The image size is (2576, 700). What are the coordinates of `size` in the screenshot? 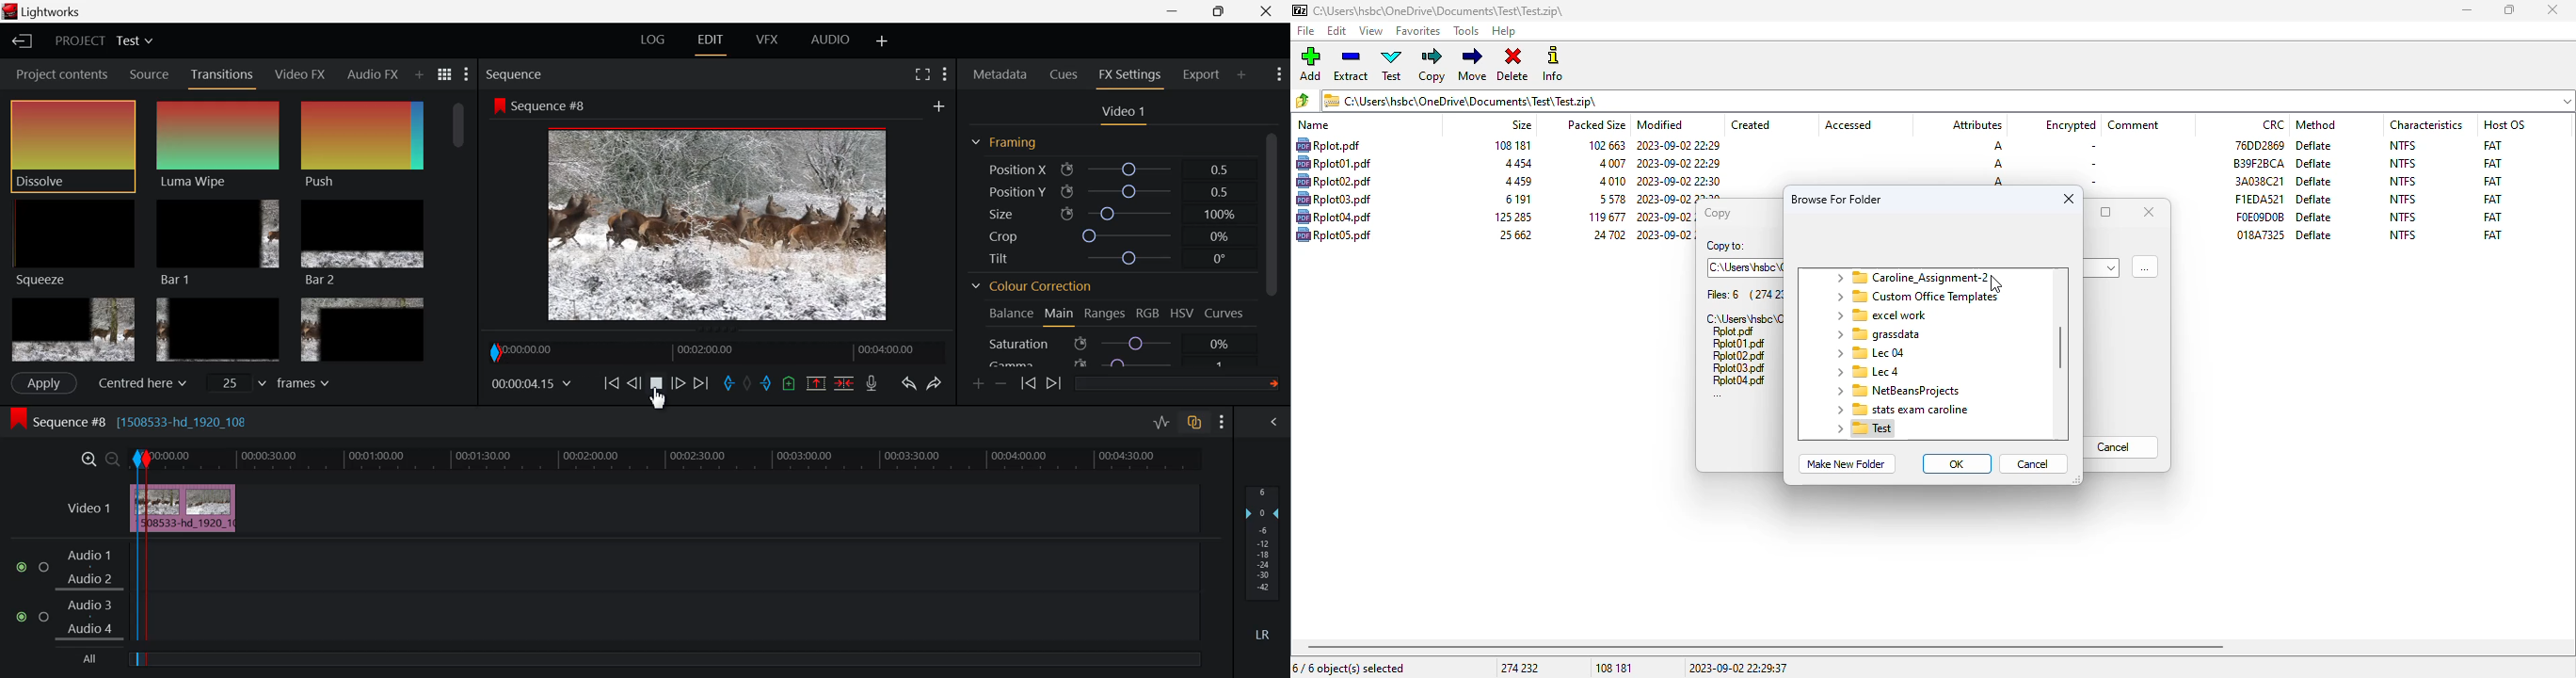 It's located at (1516, 182).